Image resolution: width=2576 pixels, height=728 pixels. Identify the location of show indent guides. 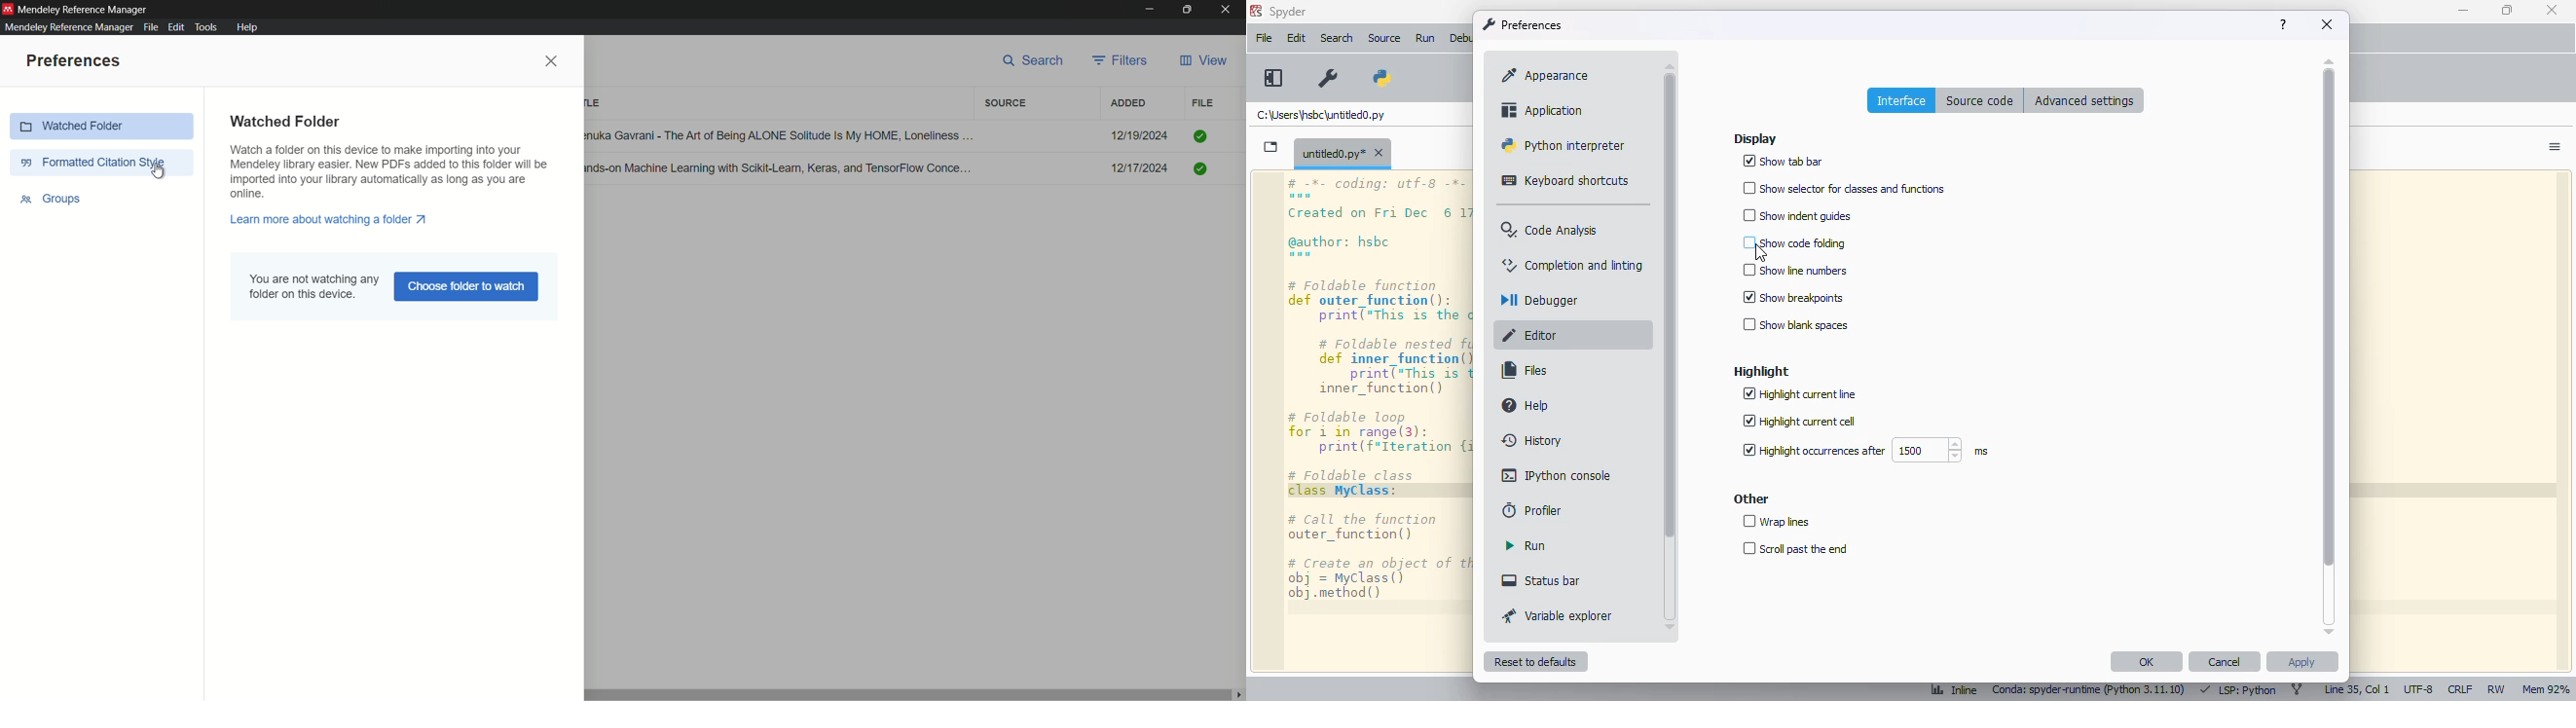
(1799, 216).